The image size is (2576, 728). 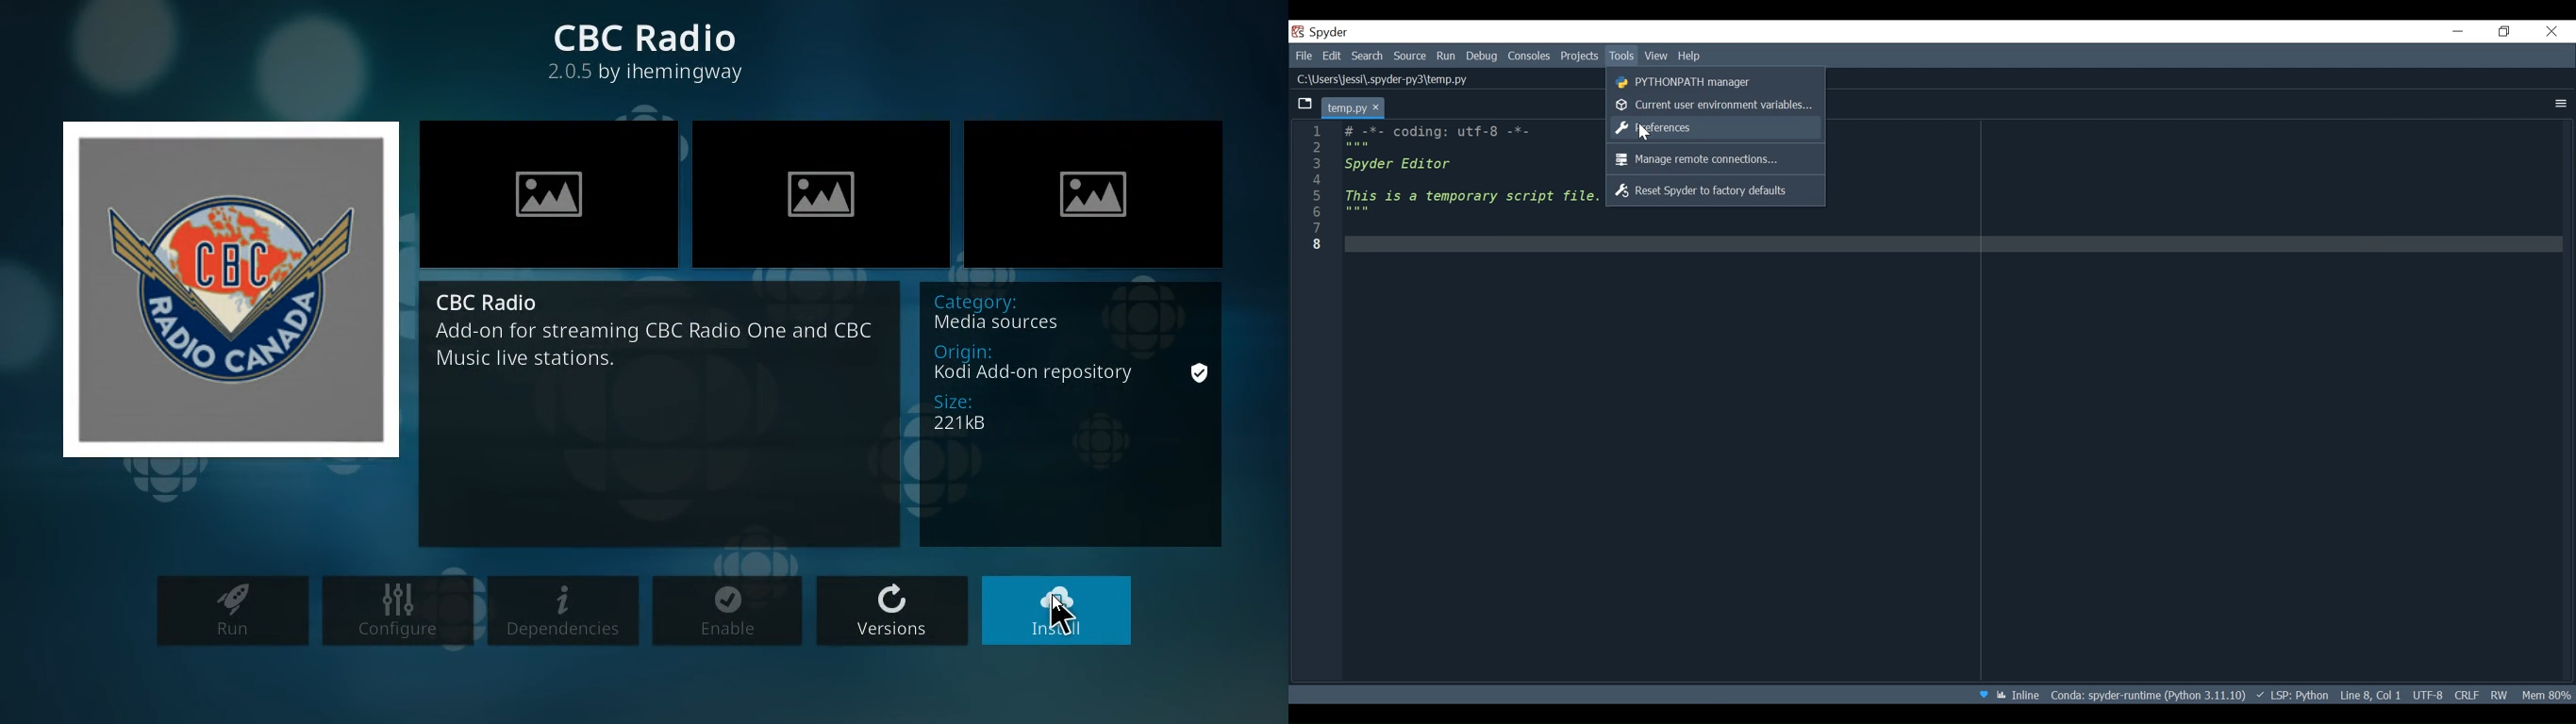 I want to click on Consoles, so click(x=1529, y=56).